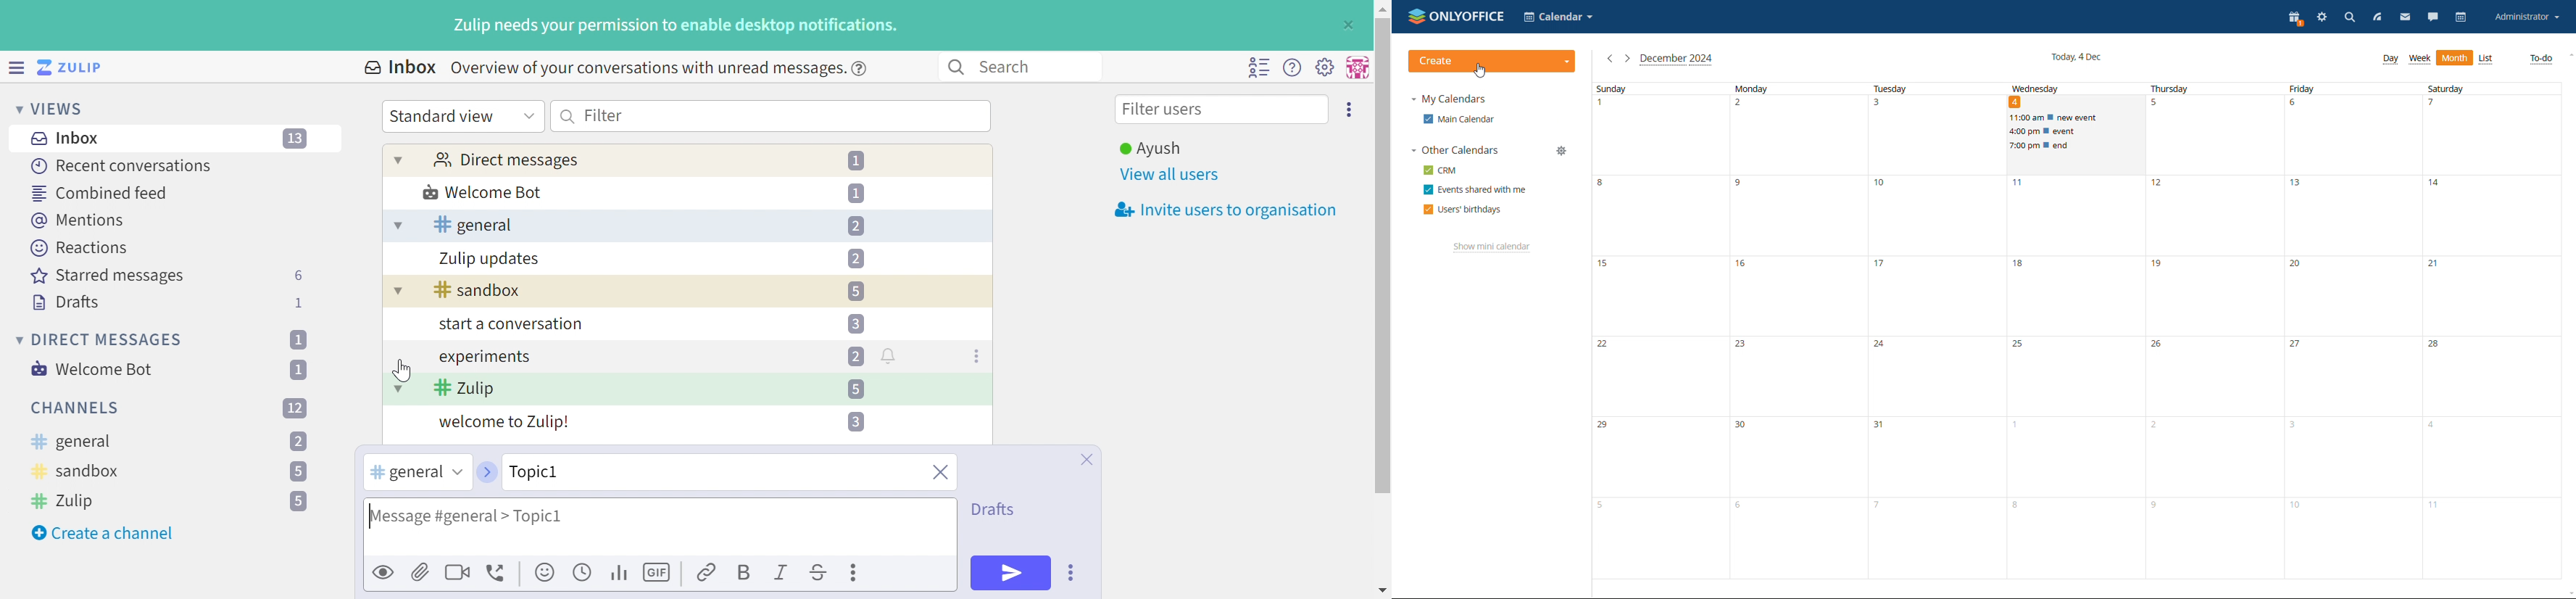 This screenshot has width=2576, height=616. What do you see at coordinates (1481, 70) in the screenshot?
I see `cursor` at bounding box center [1481, 70].